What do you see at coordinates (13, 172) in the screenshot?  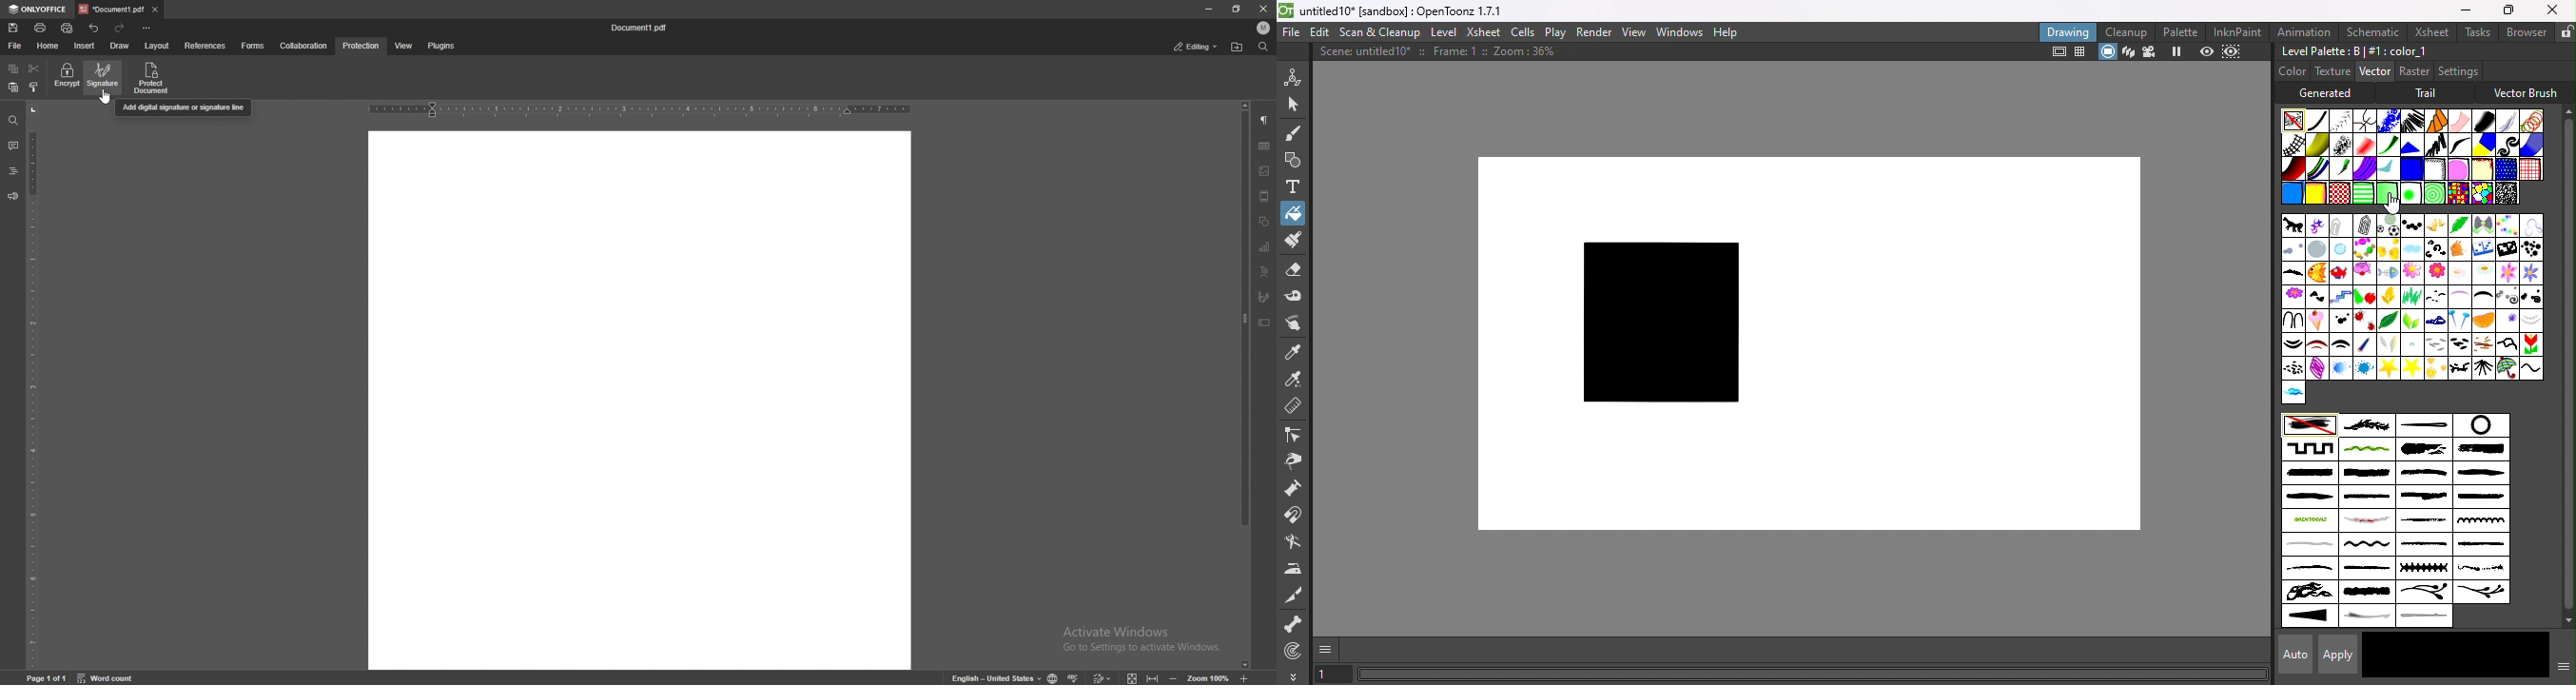 I see `heading` at bounding box center [13, 172].